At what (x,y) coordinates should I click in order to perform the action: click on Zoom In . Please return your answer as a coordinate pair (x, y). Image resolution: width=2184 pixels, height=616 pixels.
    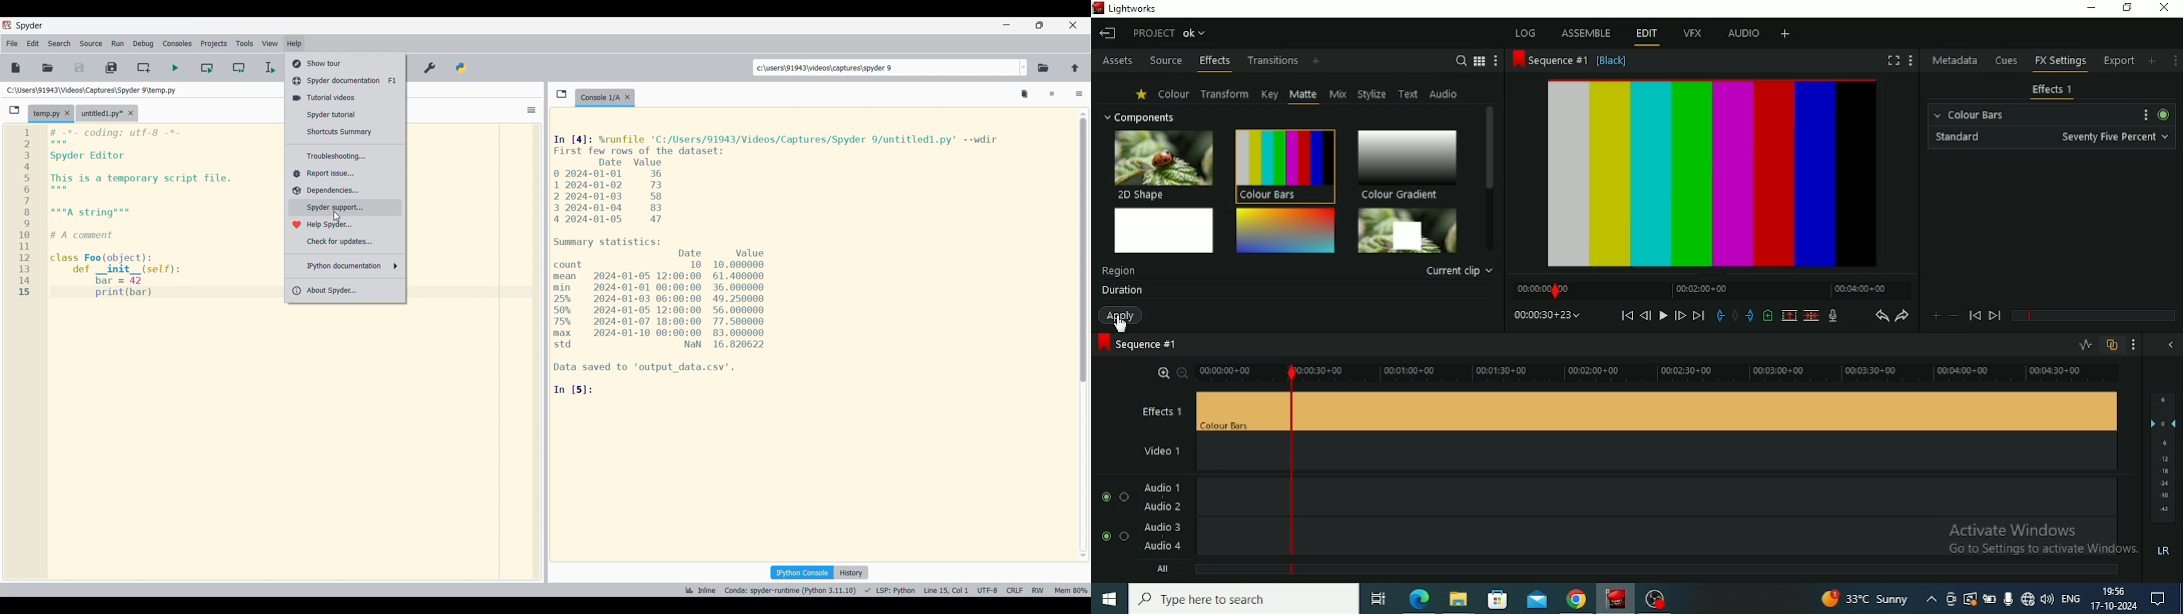
    Looking at the image, I should click on (1161, 371).